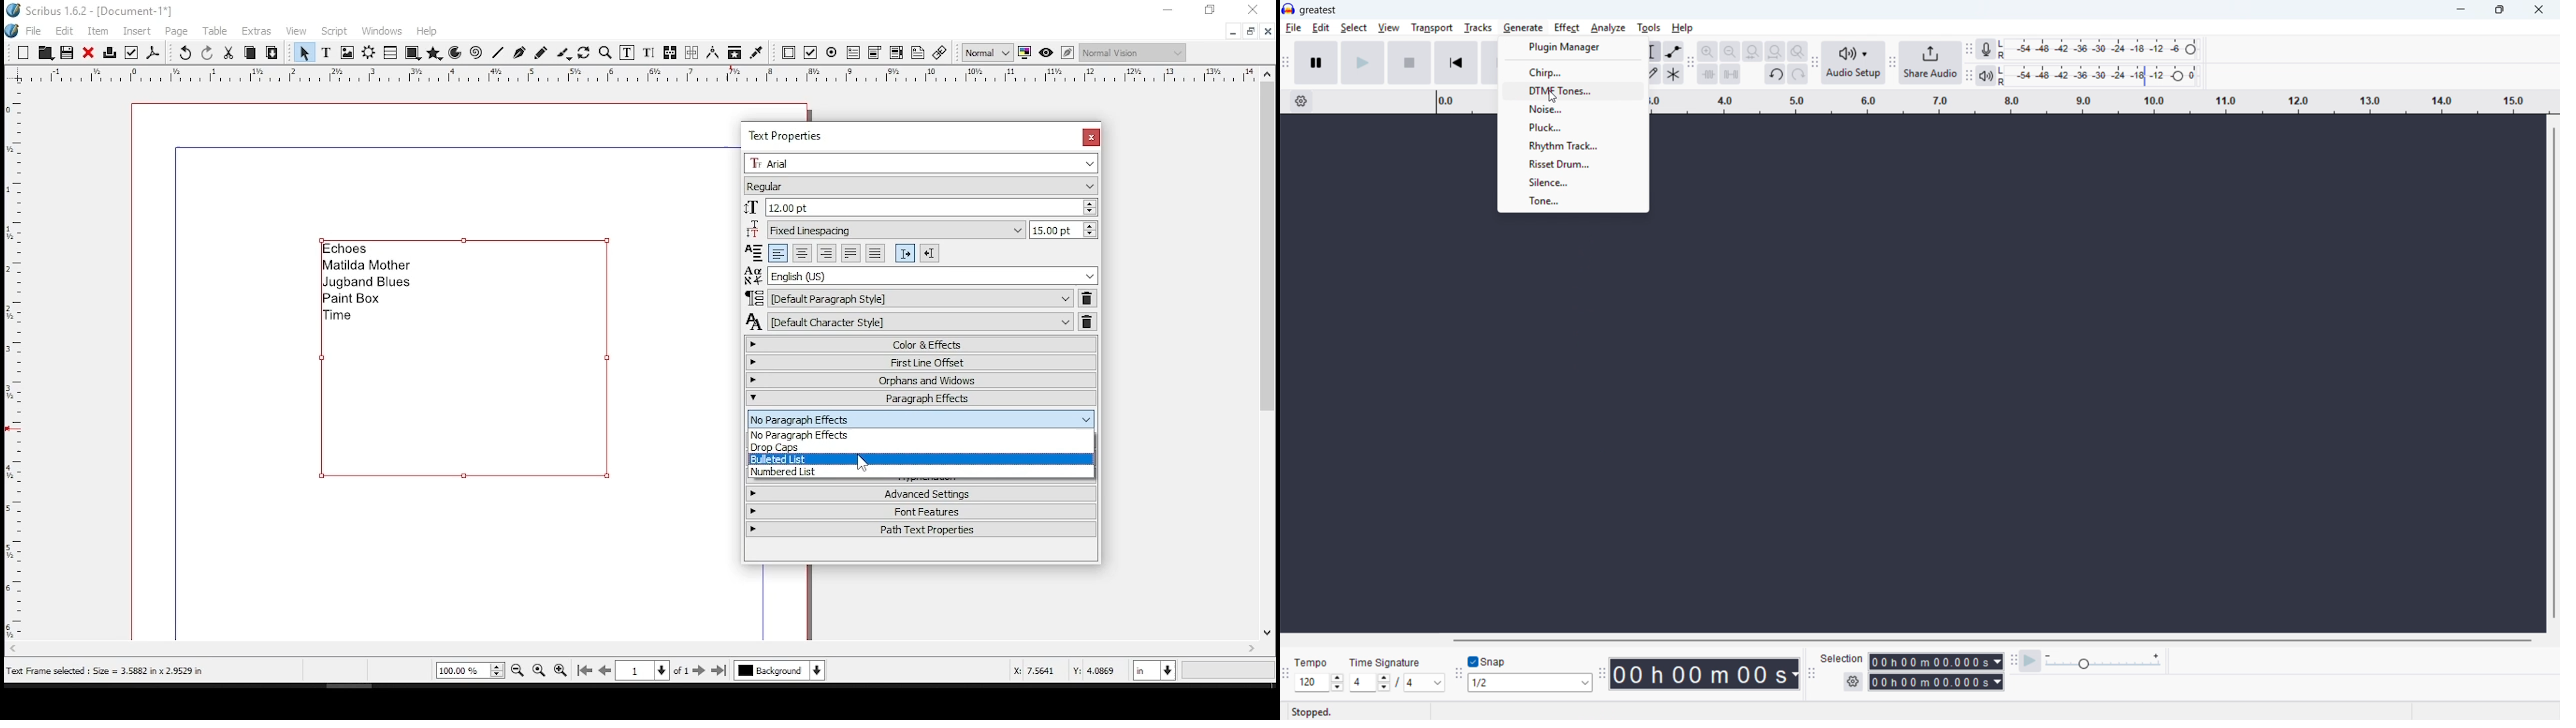 The image size is (2576, 728). Describe the element at coordinates (343, 316) in the screenshot. I see `time` at that location.